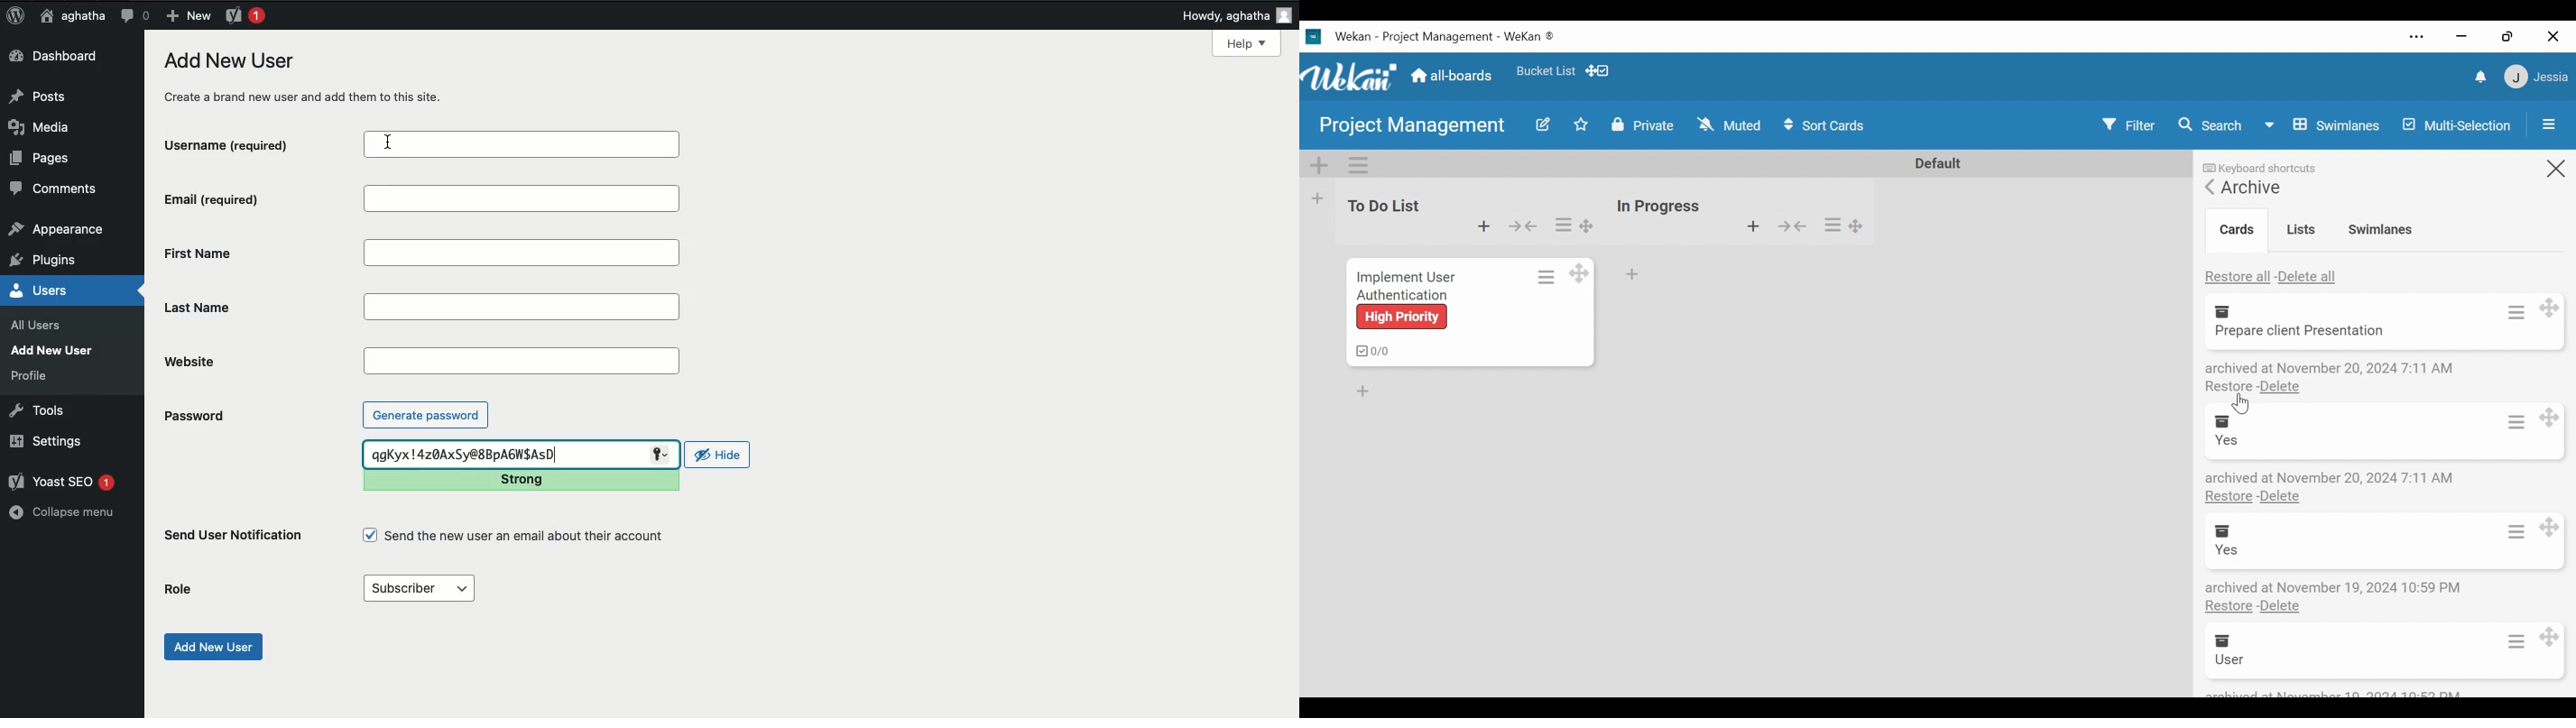  Describe the element at coordinates (2280, 388) in the screenshot. I see `Delete` at that location.